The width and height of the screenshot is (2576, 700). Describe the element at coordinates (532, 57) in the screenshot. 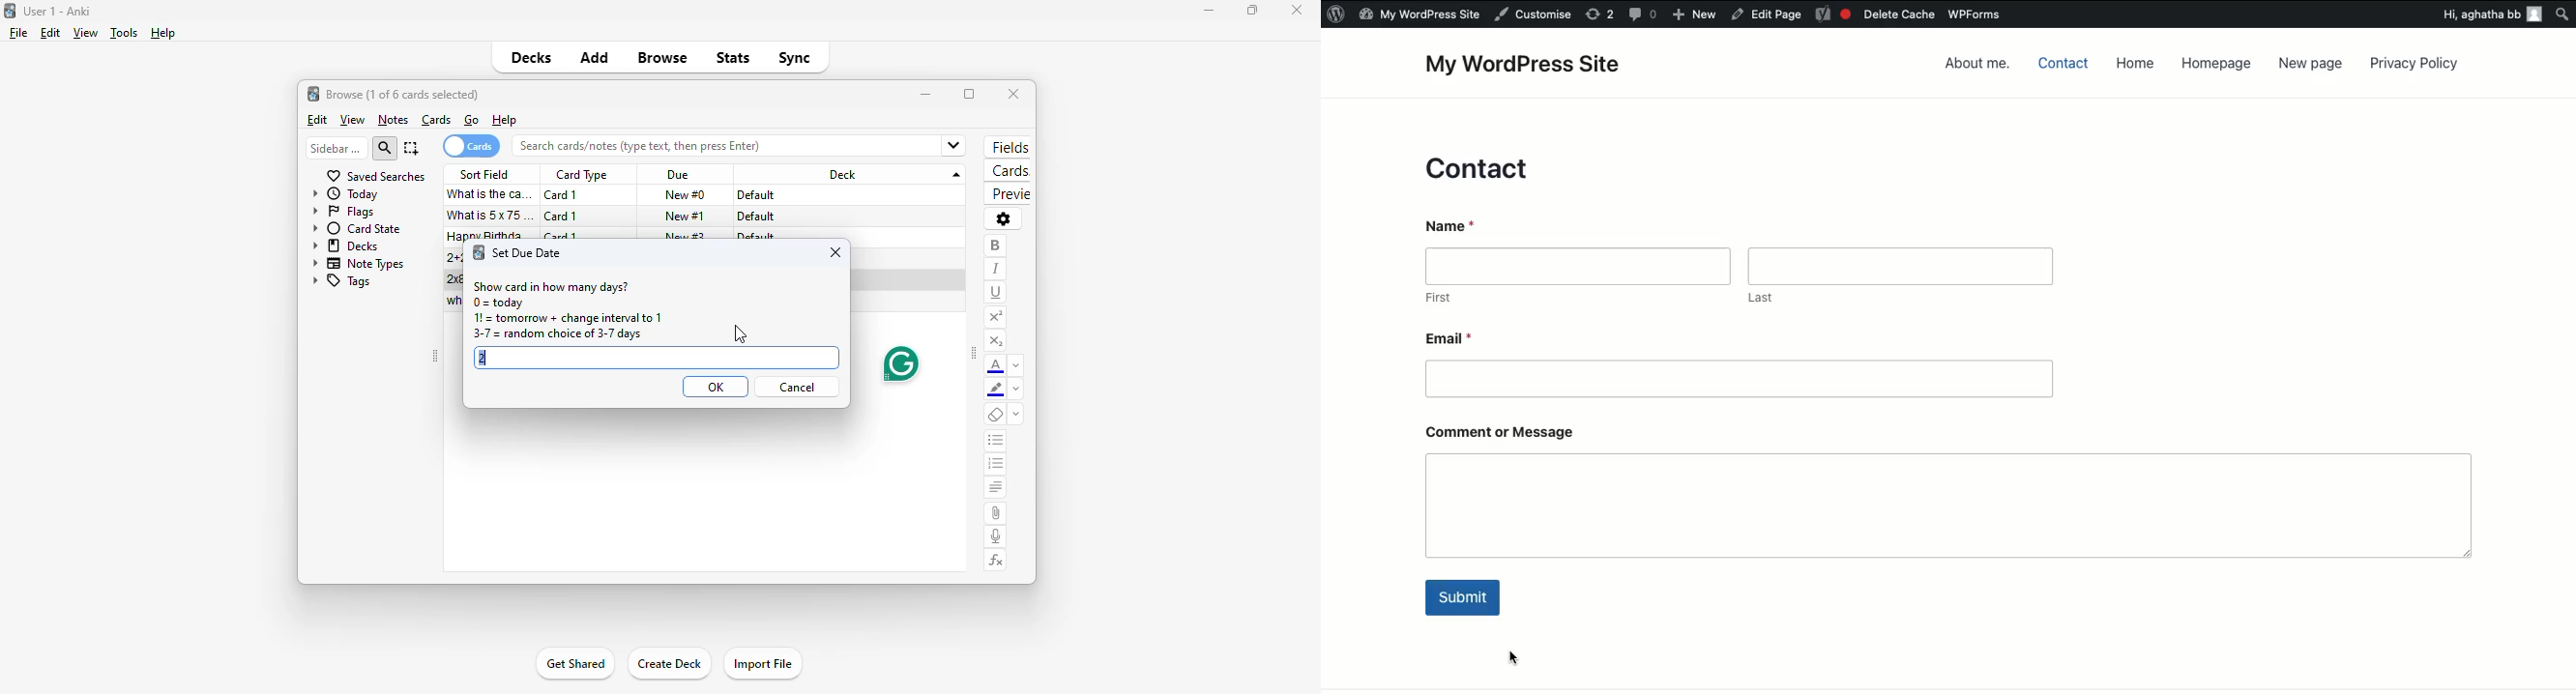

I see `decks` at that location.